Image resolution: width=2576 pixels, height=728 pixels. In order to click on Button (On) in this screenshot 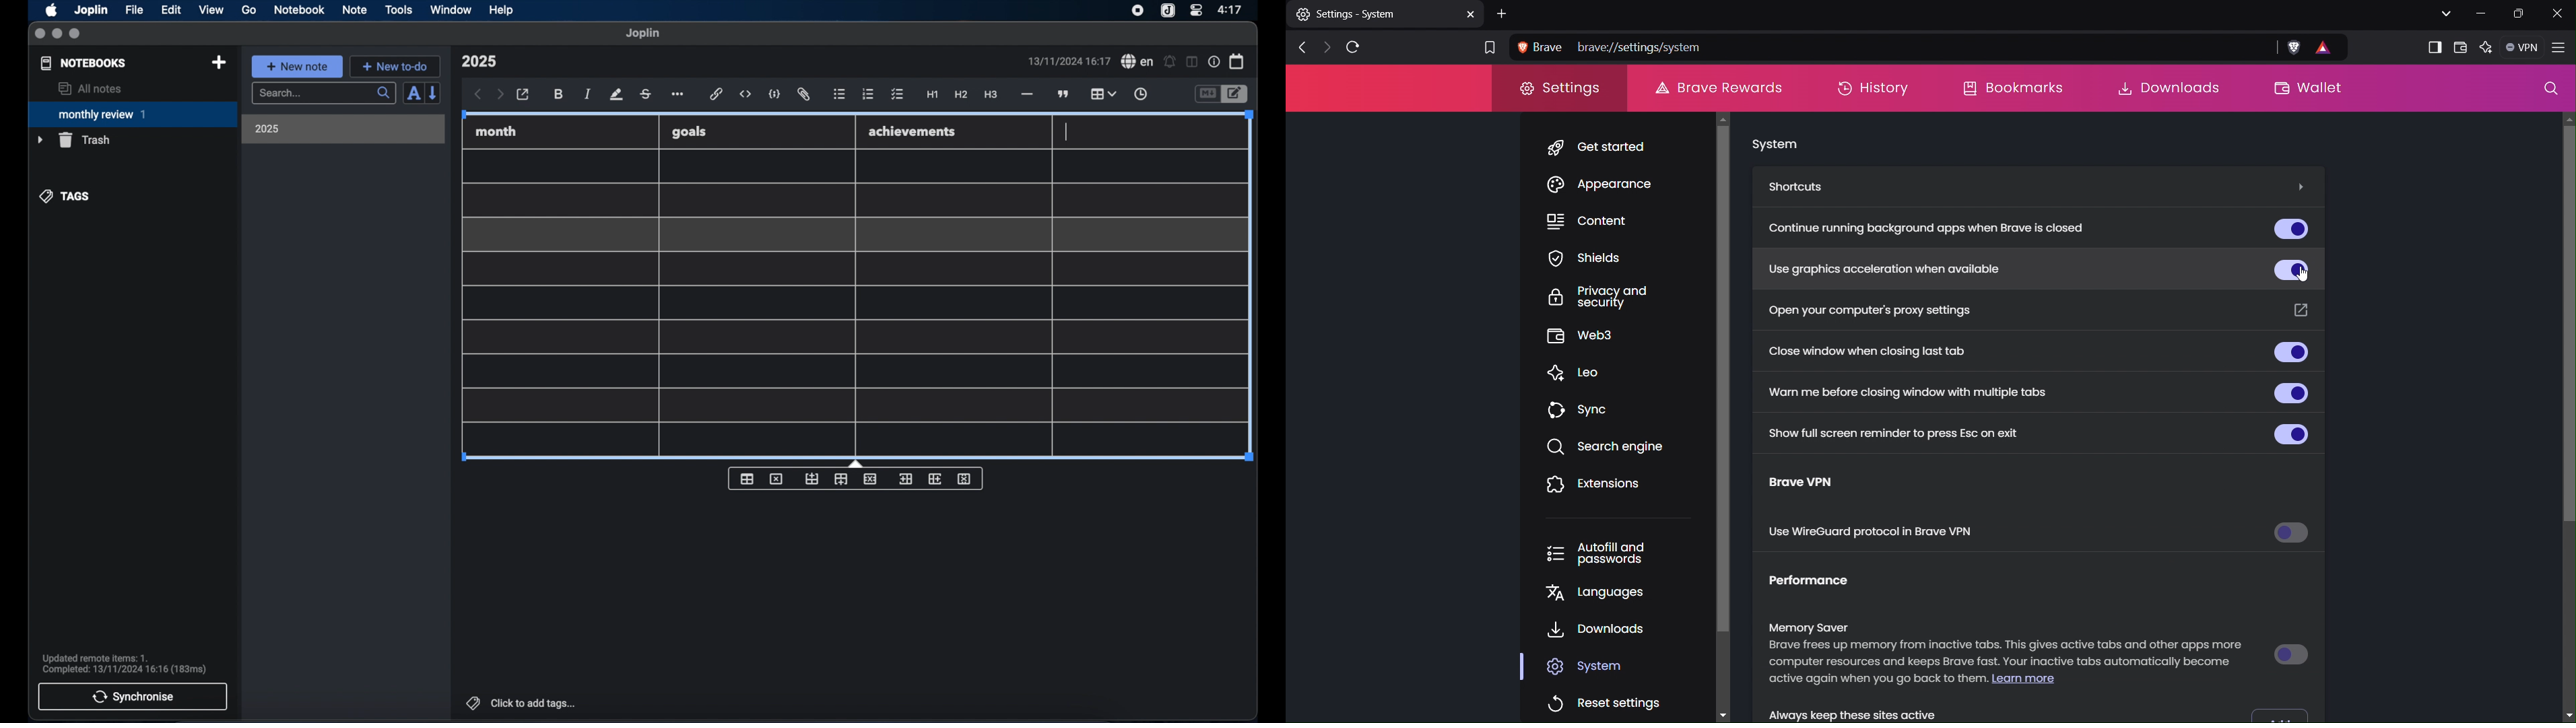, I will do `click(2290, 267)`.